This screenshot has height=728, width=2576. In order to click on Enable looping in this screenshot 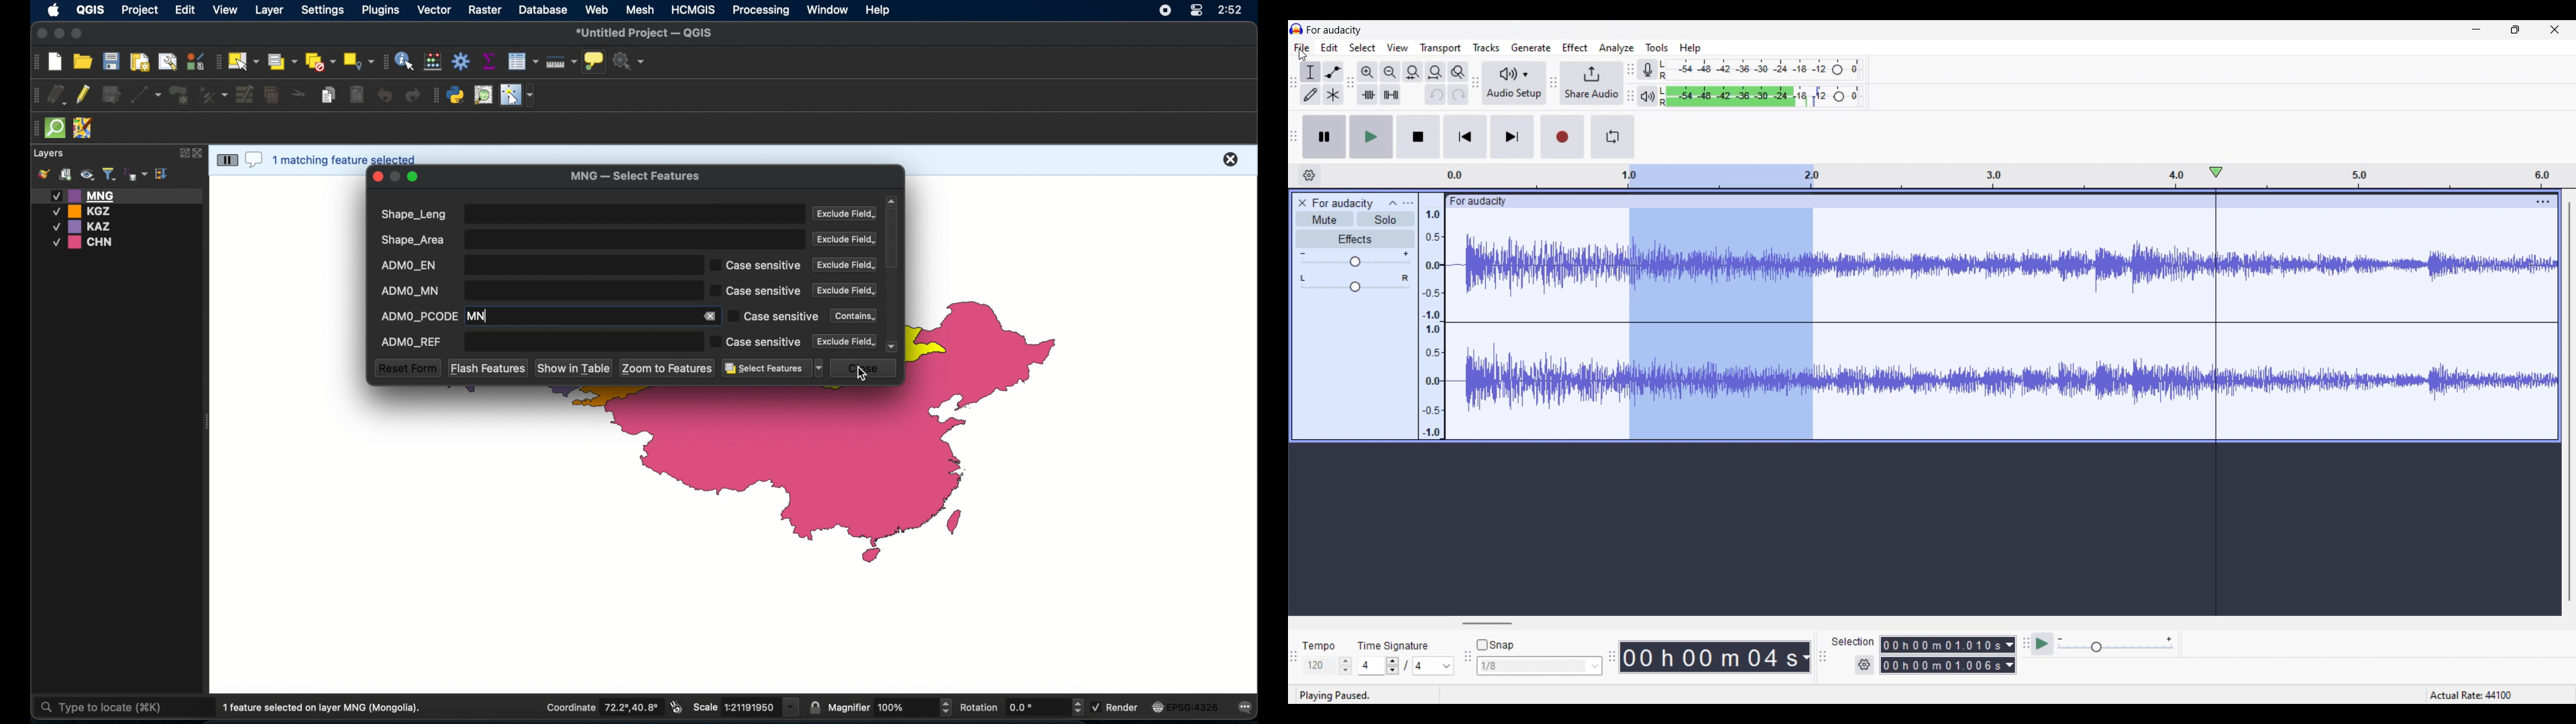, I will do `click(1613, 137)`.